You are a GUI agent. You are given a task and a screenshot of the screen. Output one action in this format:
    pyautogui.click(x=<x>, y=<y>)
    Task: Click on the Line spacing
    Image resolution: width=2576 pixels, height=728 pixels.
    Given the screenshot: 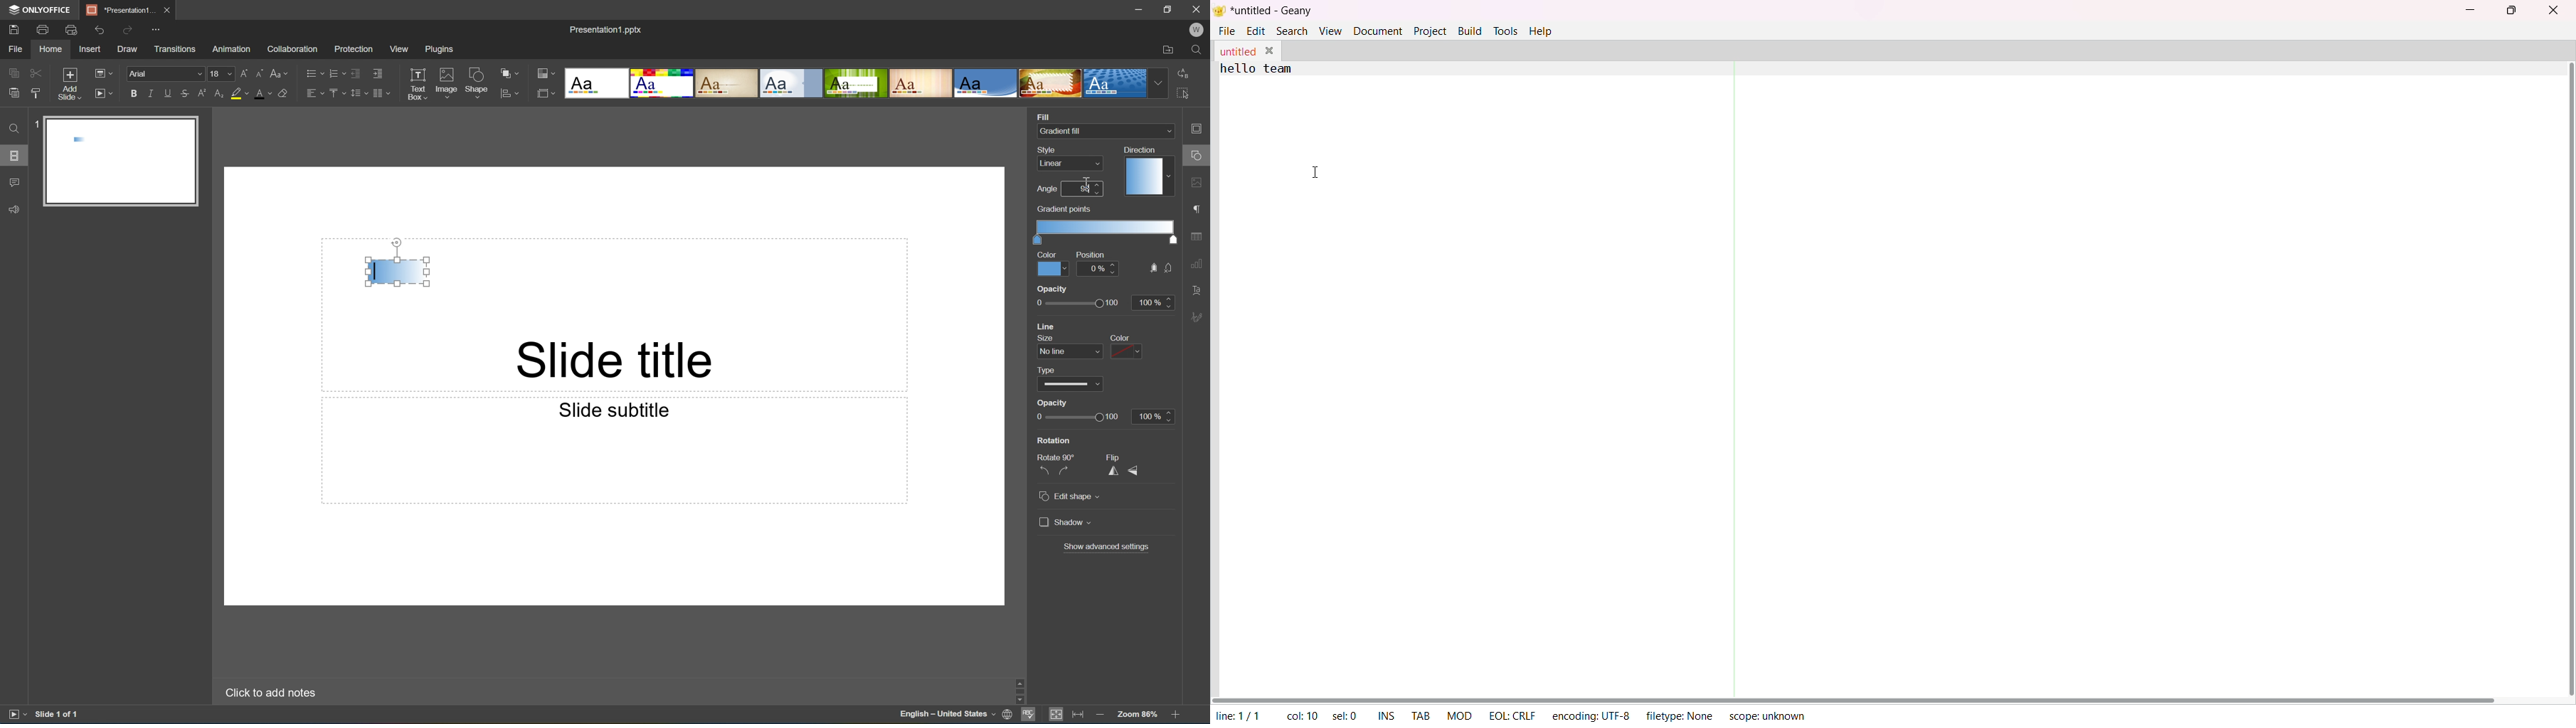 What is the action you would take?
    pyautogui.click(x=358, y=93)
    